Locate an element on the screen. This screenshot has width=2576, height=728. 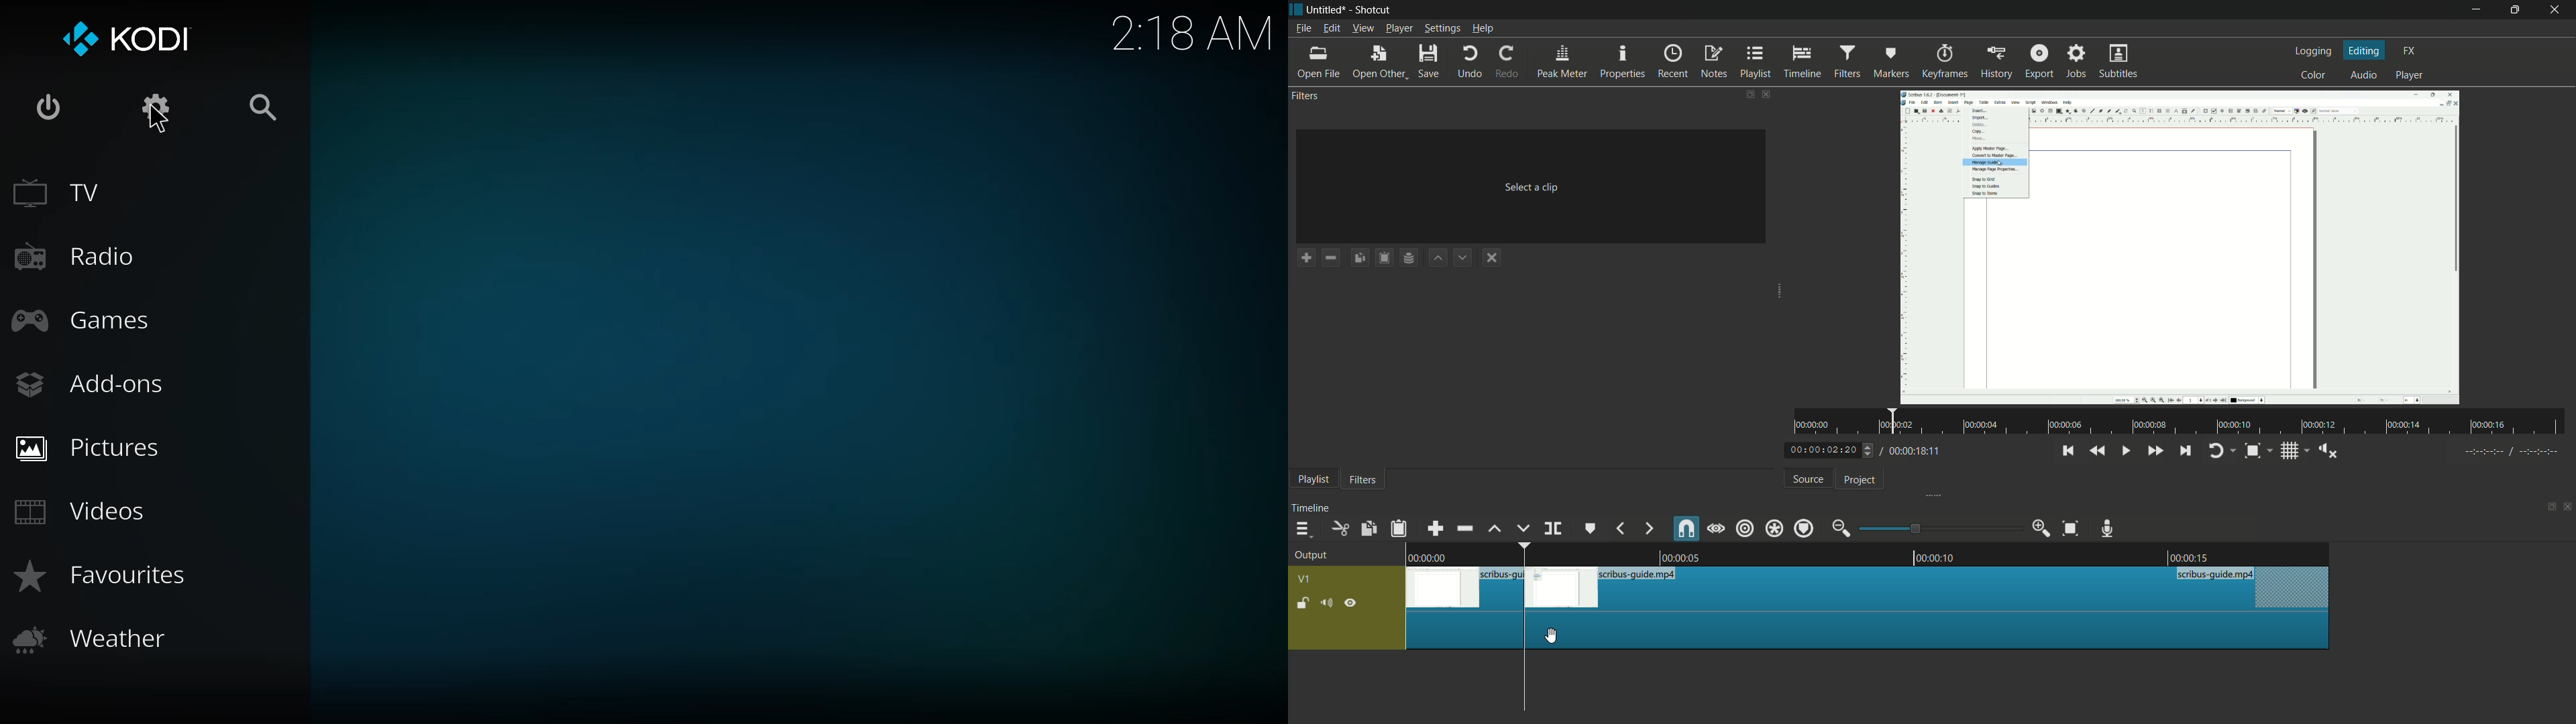
cut is located at coordinates (1340, 528).